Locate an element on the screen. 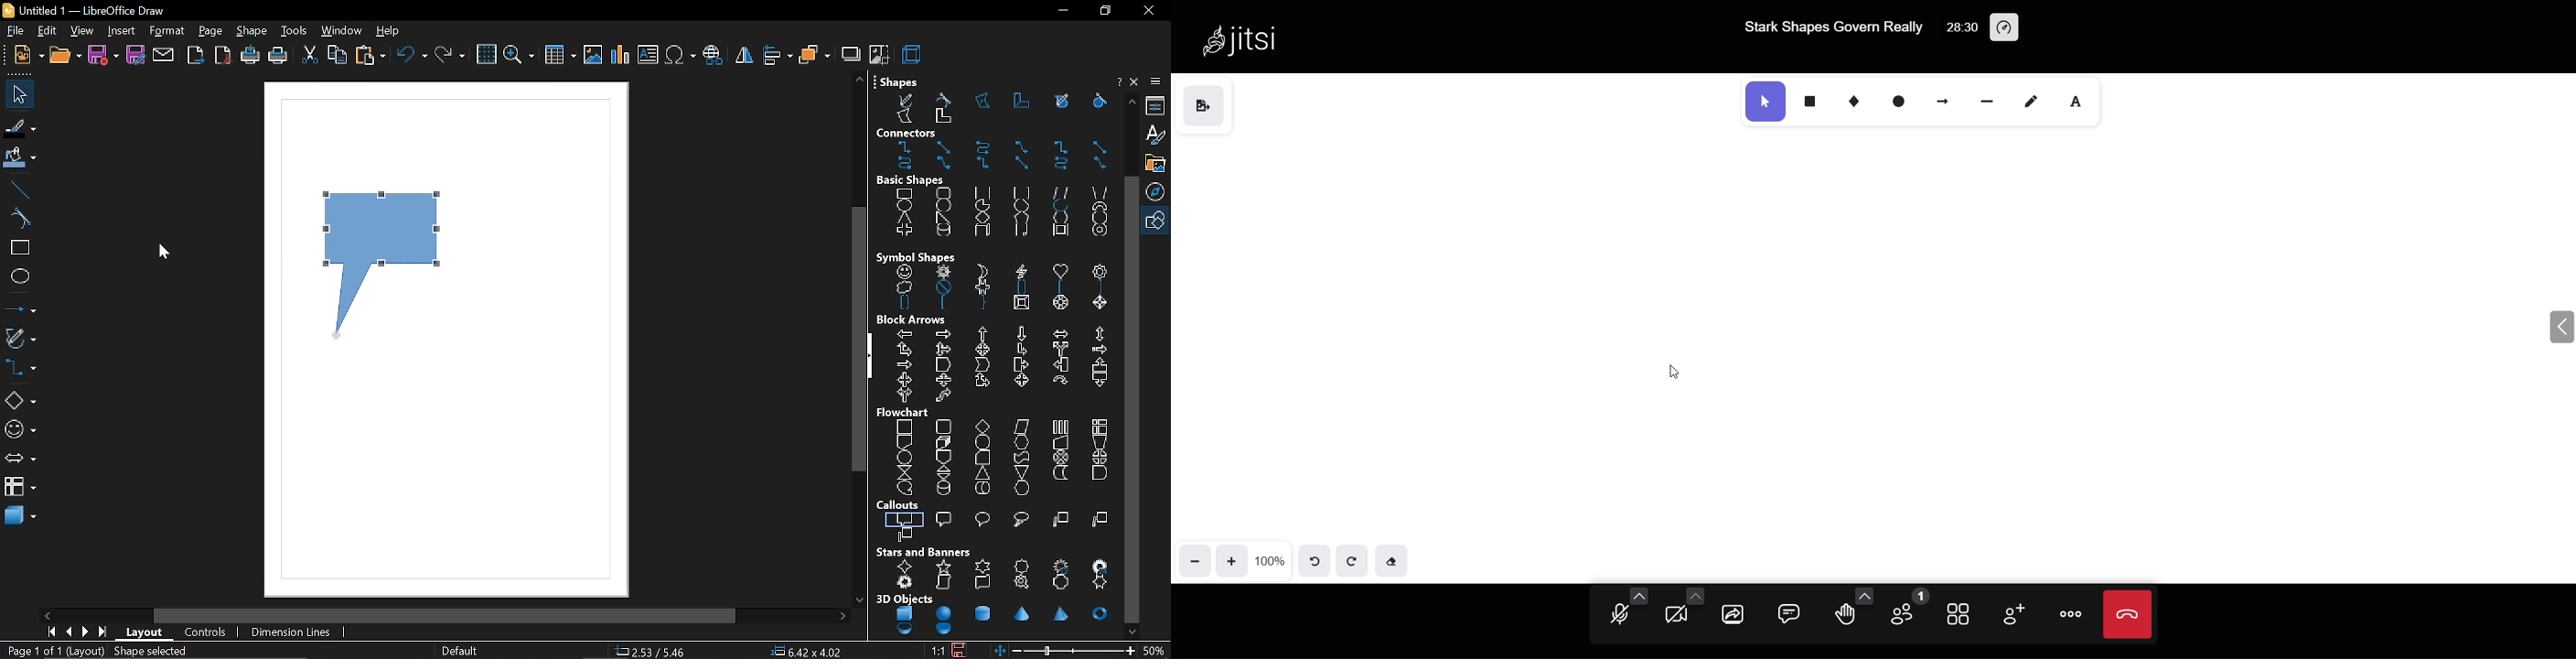  decision is located at coordinates (982, 426).